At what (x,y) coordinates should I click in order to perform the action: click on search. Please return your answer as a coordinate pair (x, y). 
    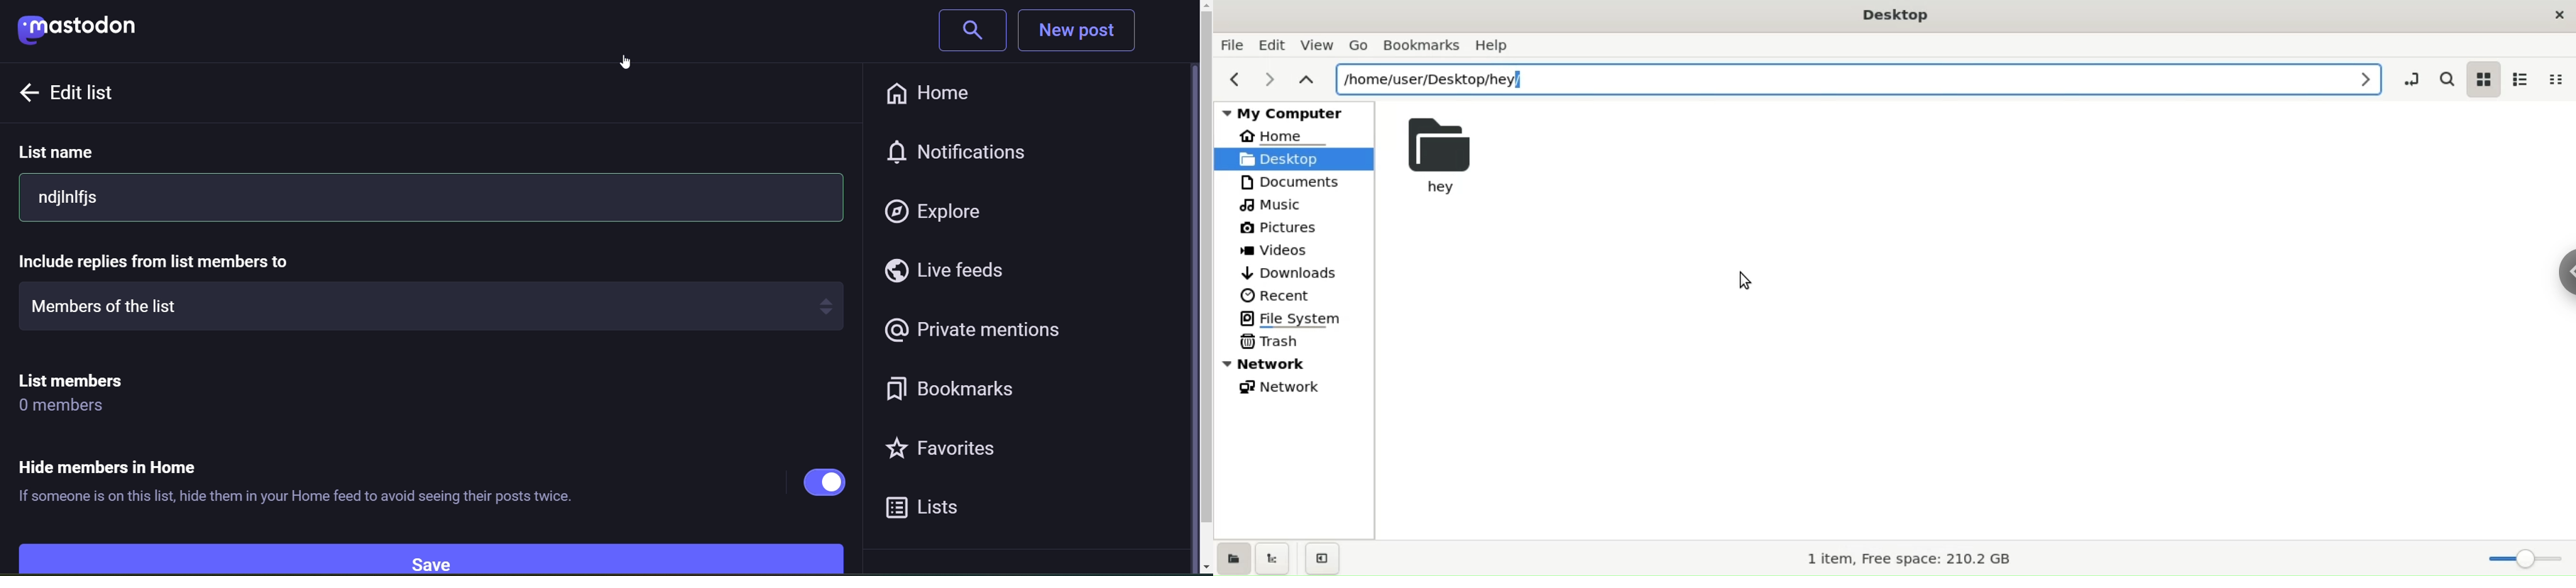
    Looking at the image, I should click on (2445, 78).